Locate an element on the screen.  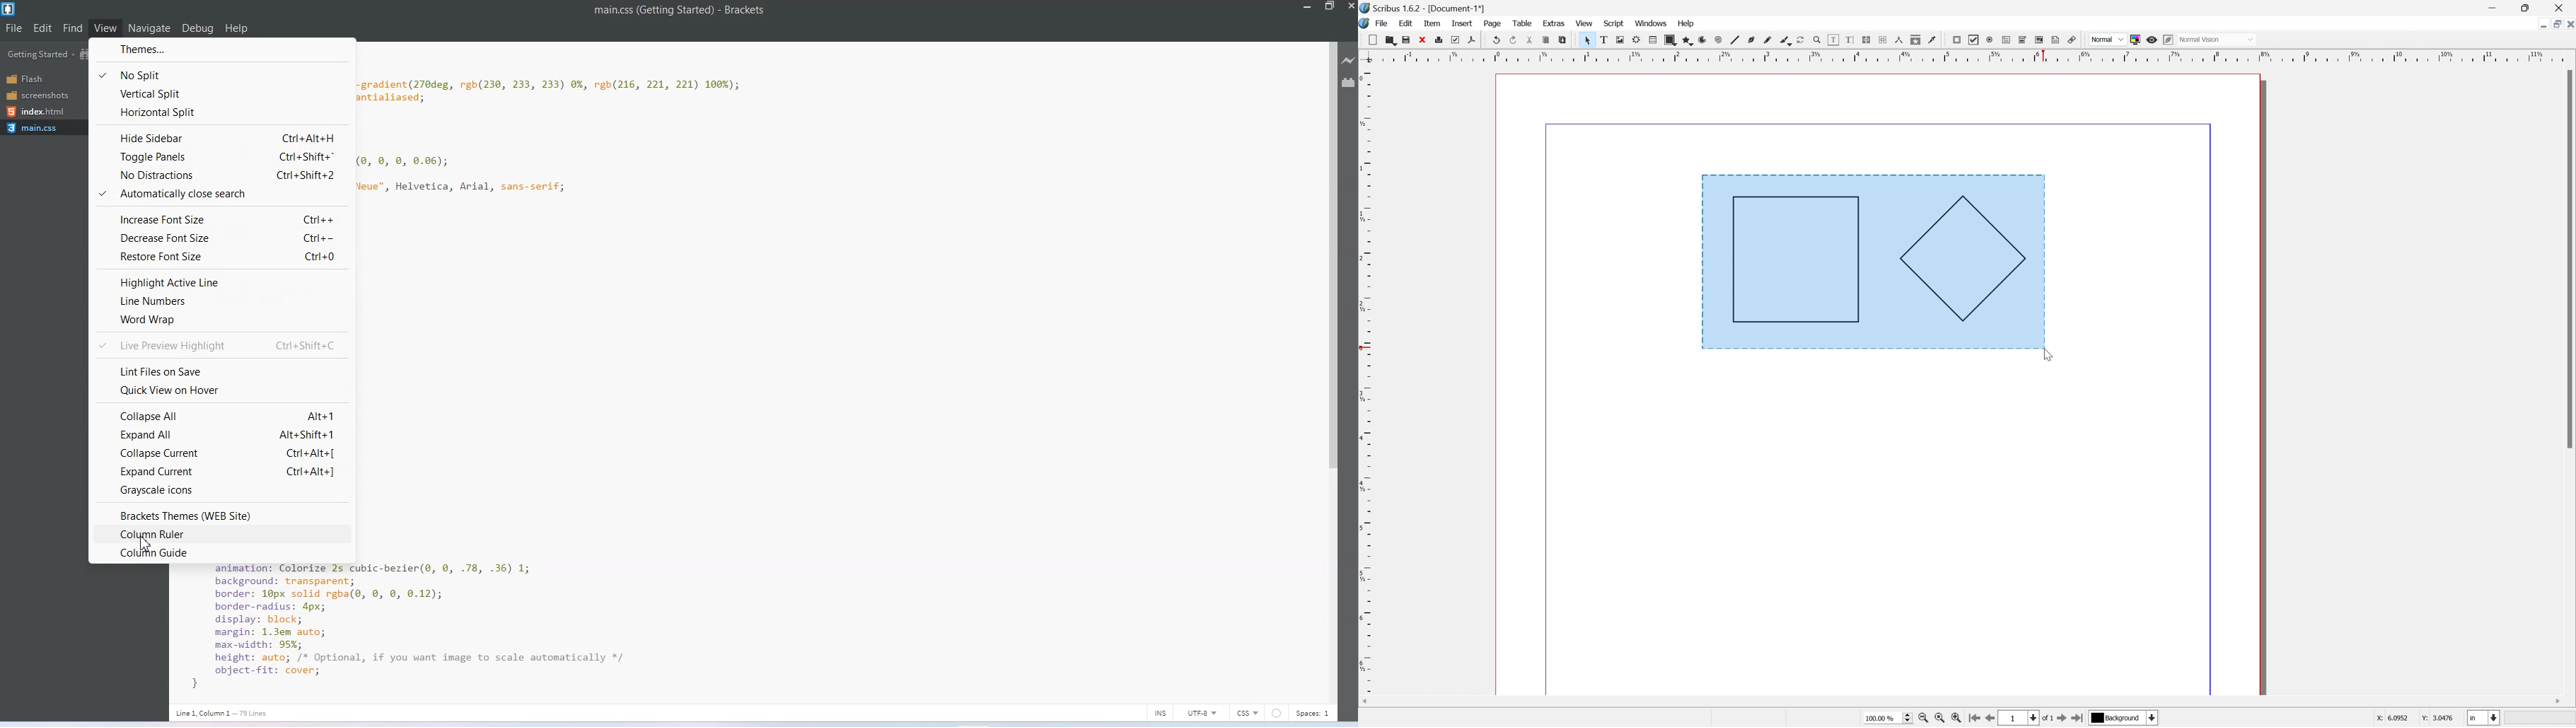
copy item properties is located at coordinates (1915, 39).